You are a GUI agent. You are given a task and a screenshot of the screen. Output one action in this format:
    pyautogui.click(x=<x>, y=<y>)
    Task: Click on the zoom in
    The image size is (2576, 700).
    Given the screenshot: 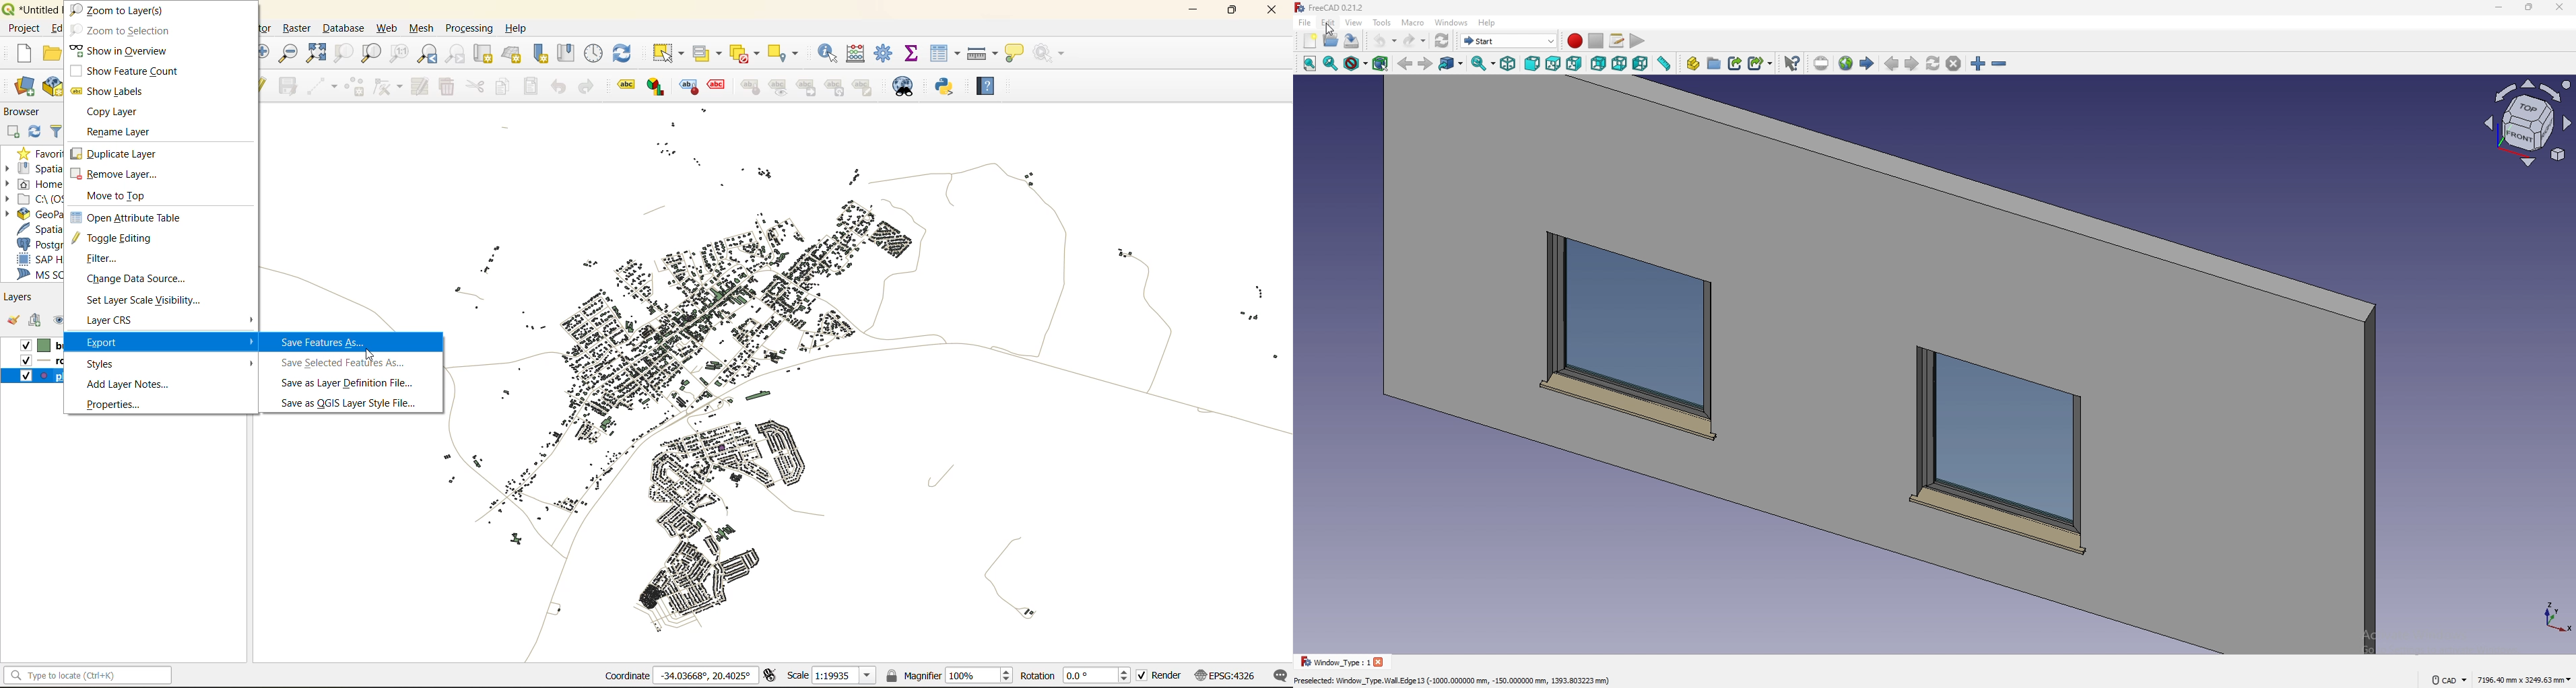 What is the action you would take?
    pyautogui.click(x=1978, y=64)
    